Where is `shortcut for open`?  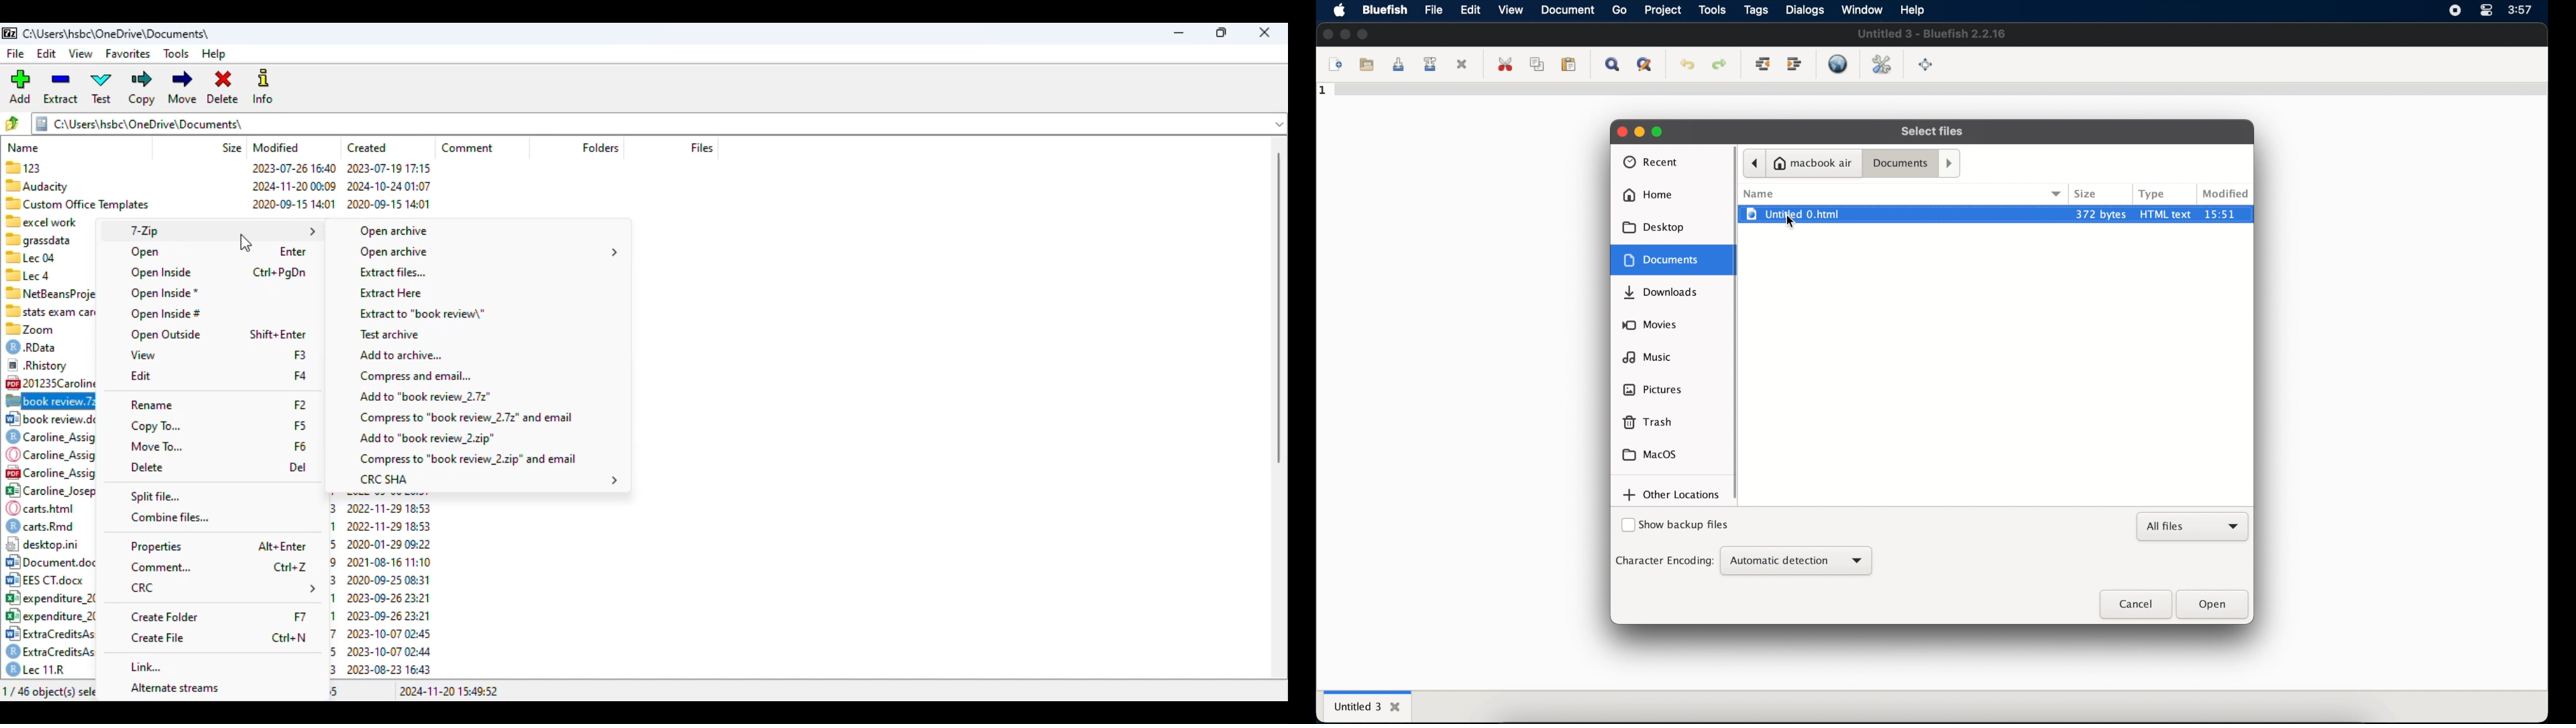 shortcut for open is located at coordinates (293, 252).